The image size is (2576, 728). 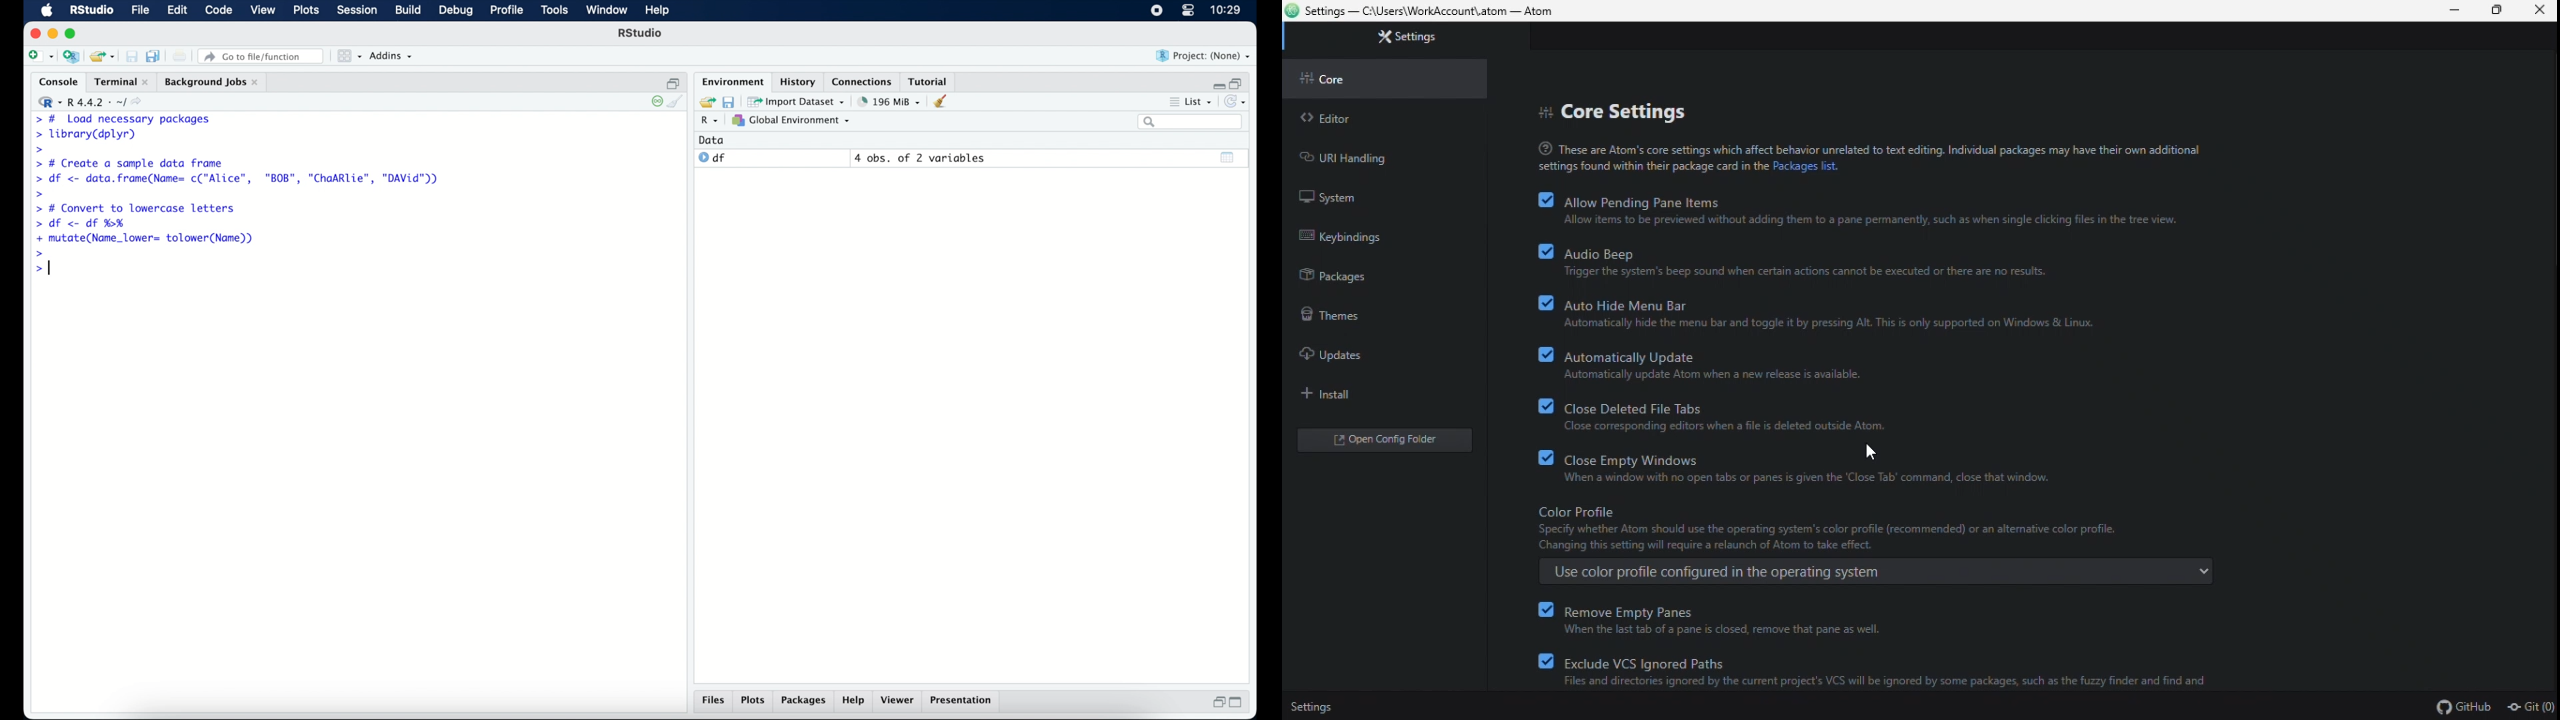 I want to click on load existing project, so click(x=101, y=57).